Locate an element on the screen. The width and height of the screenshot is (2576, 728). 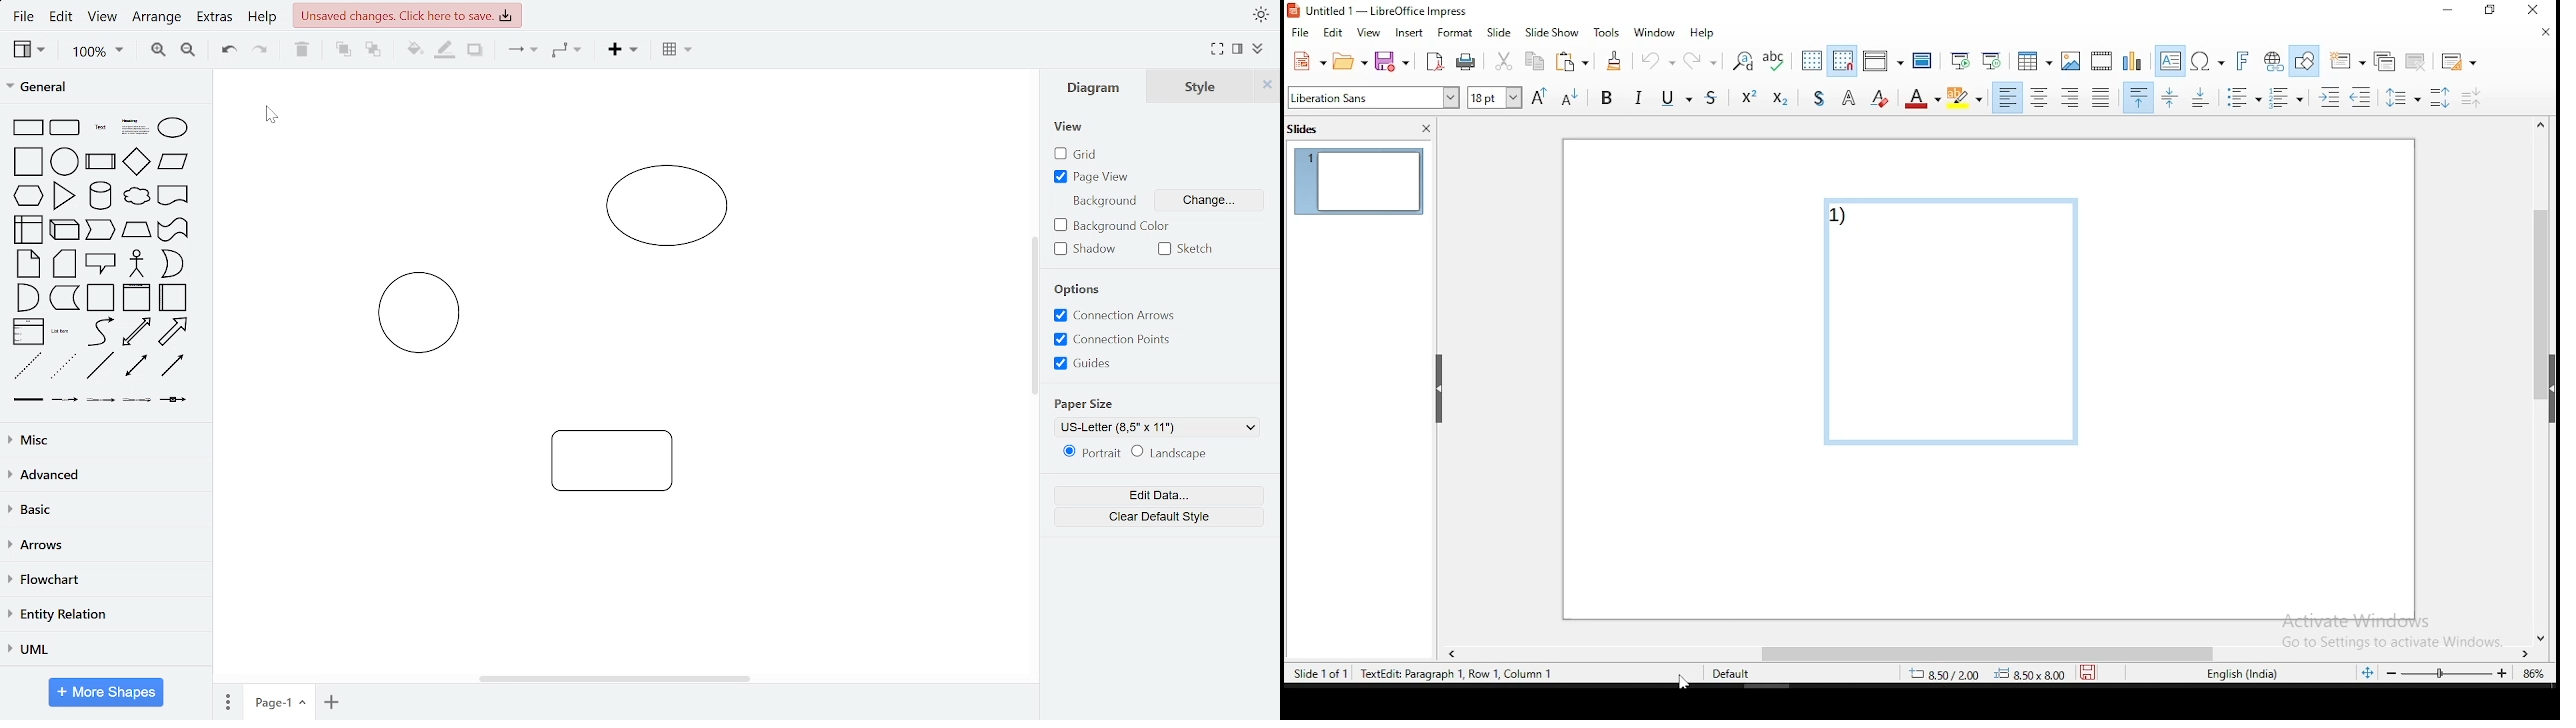
diamond is located at coordinates (137, 162).